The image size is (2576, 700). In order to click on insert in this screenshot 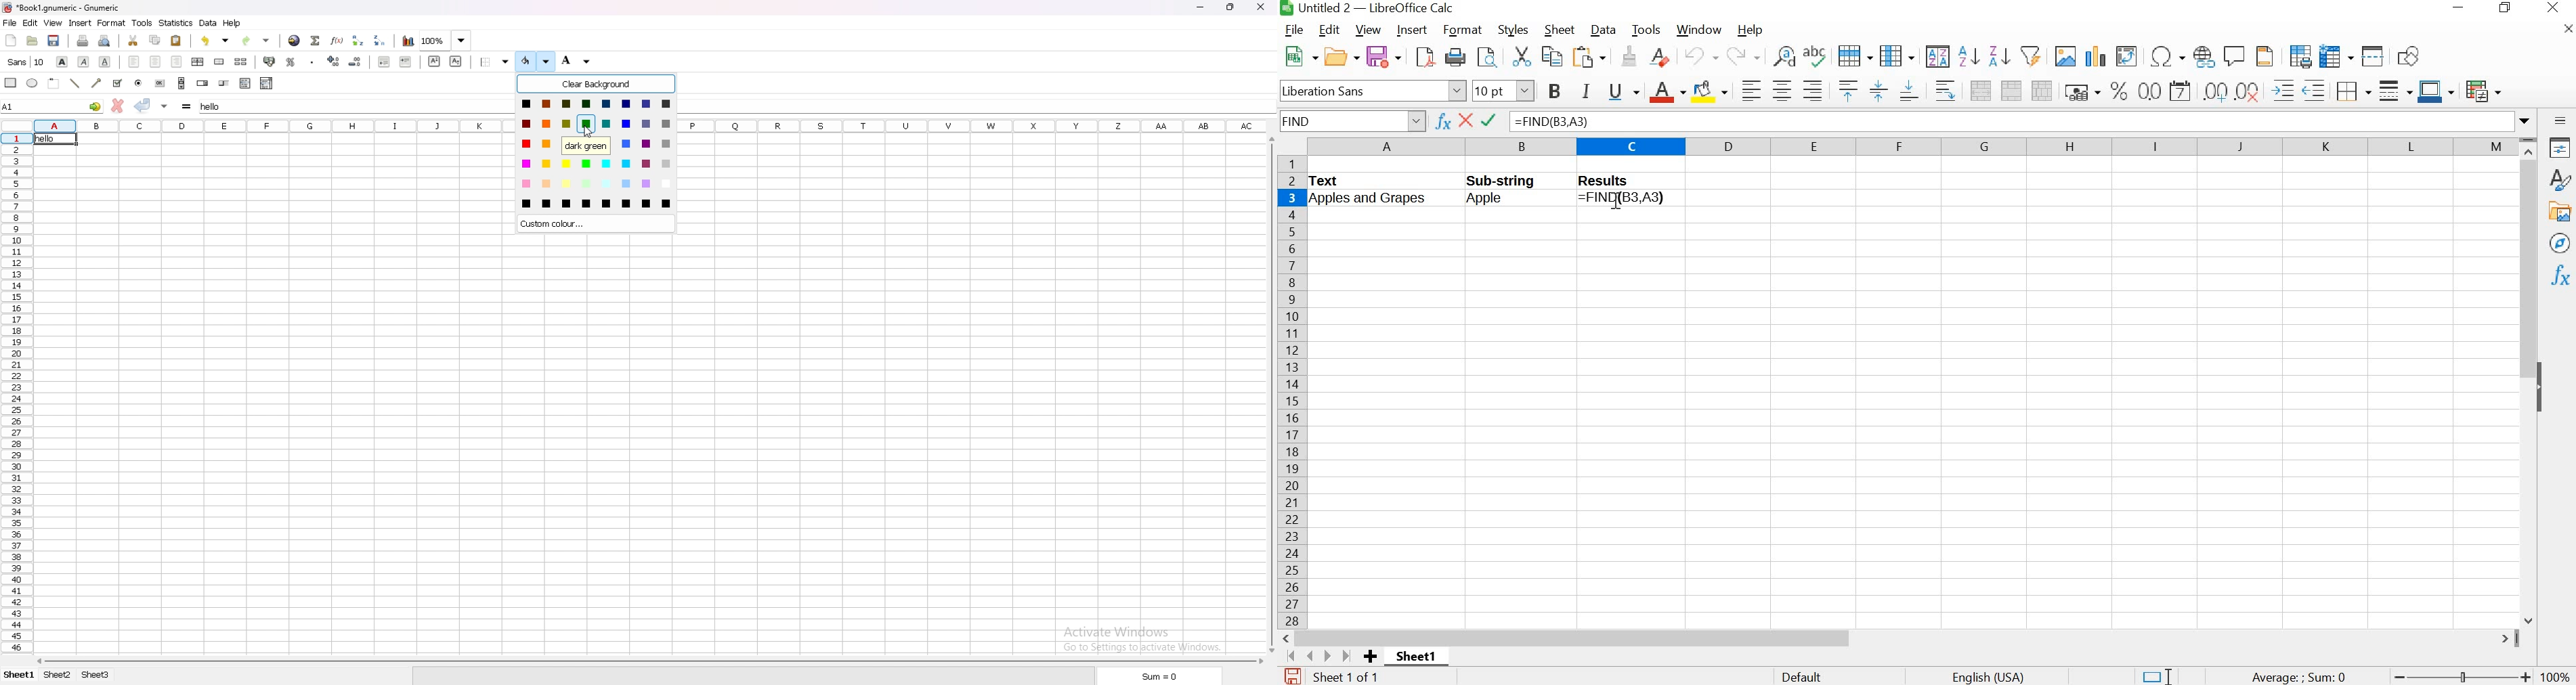, I will do `click(81, 23)`.